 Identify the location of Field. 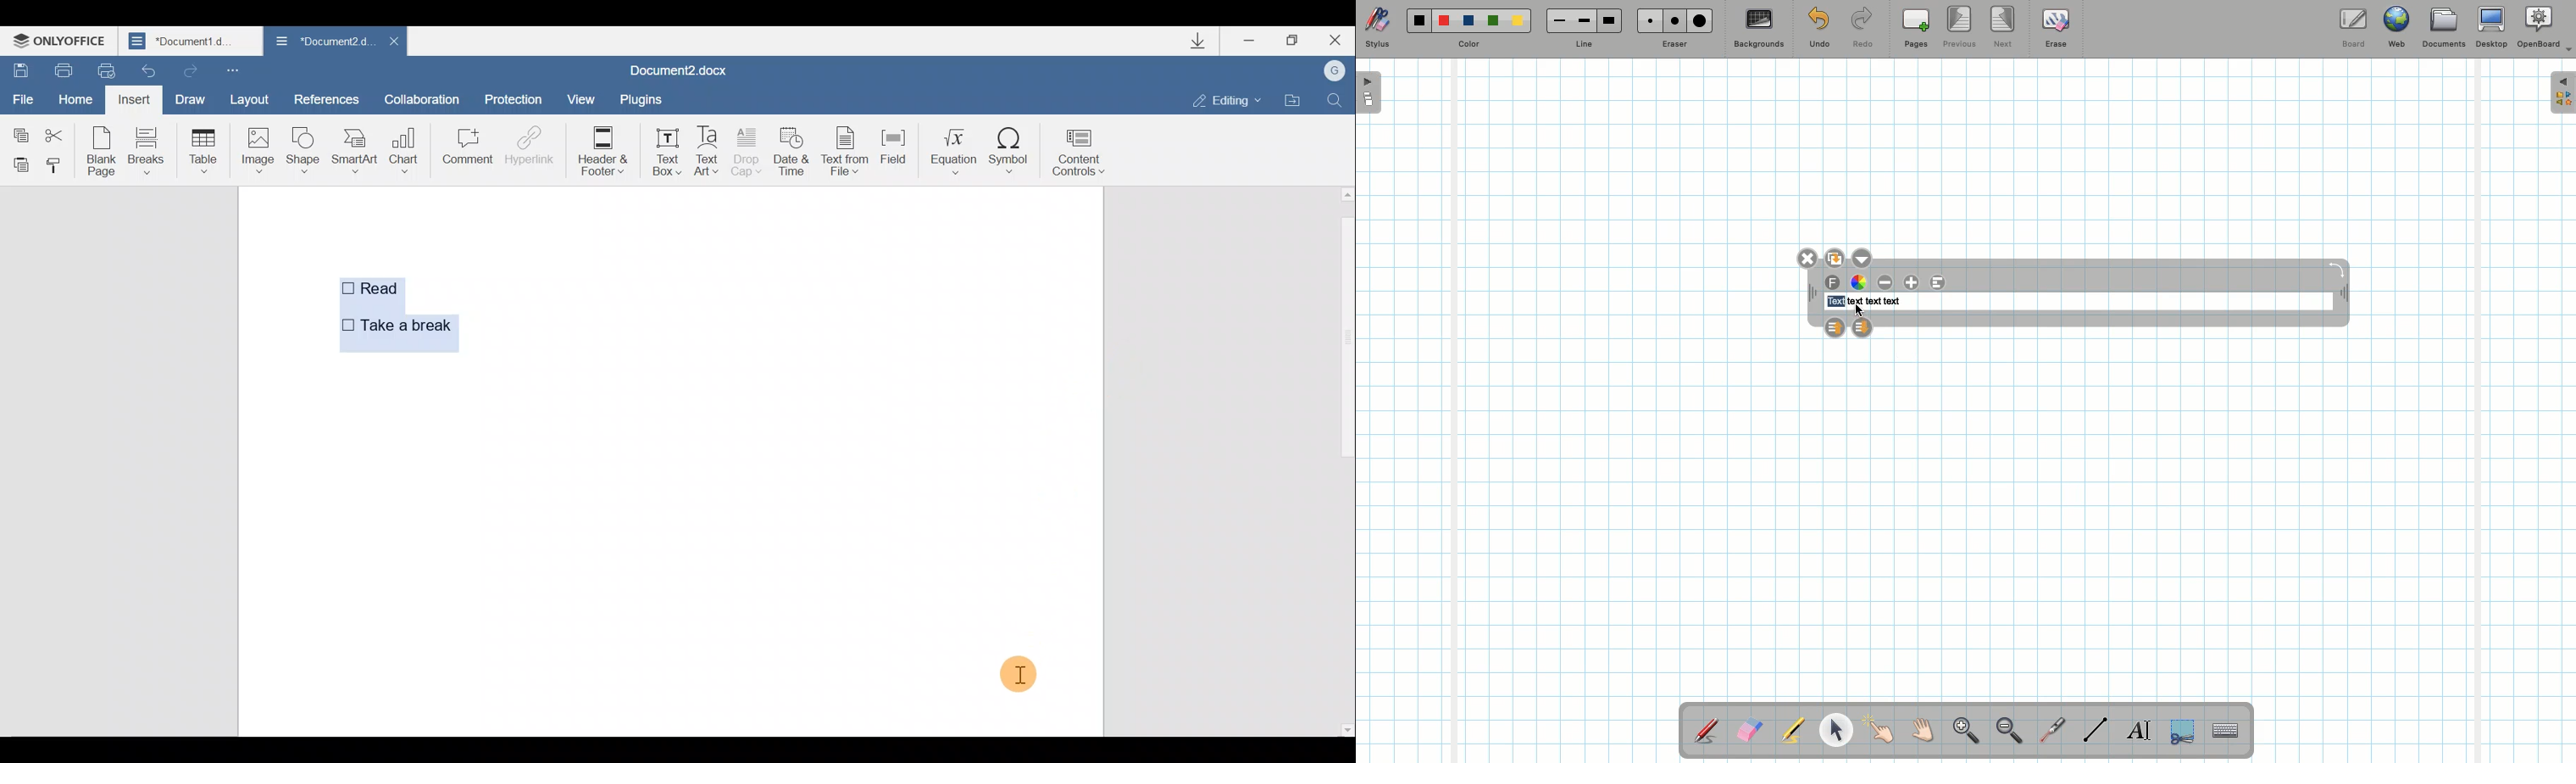
(893, 152).